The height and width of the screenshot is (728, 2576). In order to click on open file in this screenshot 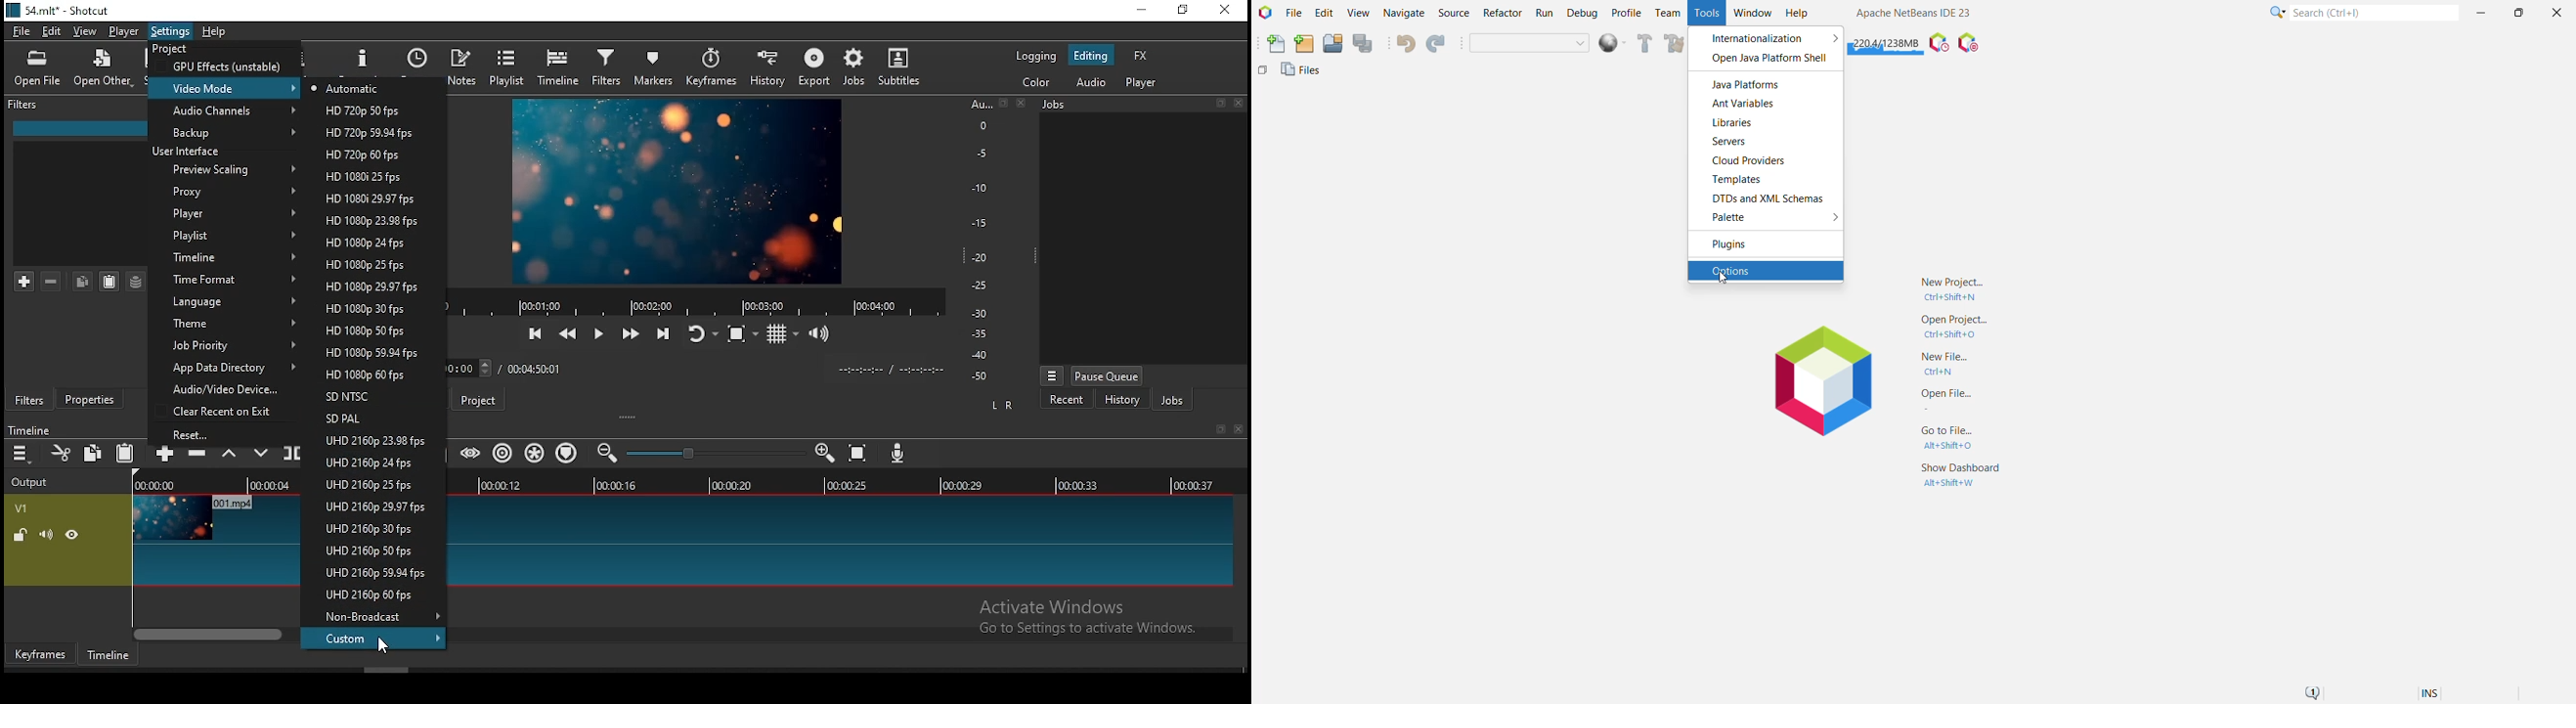, I will do `click(37, 71)`.